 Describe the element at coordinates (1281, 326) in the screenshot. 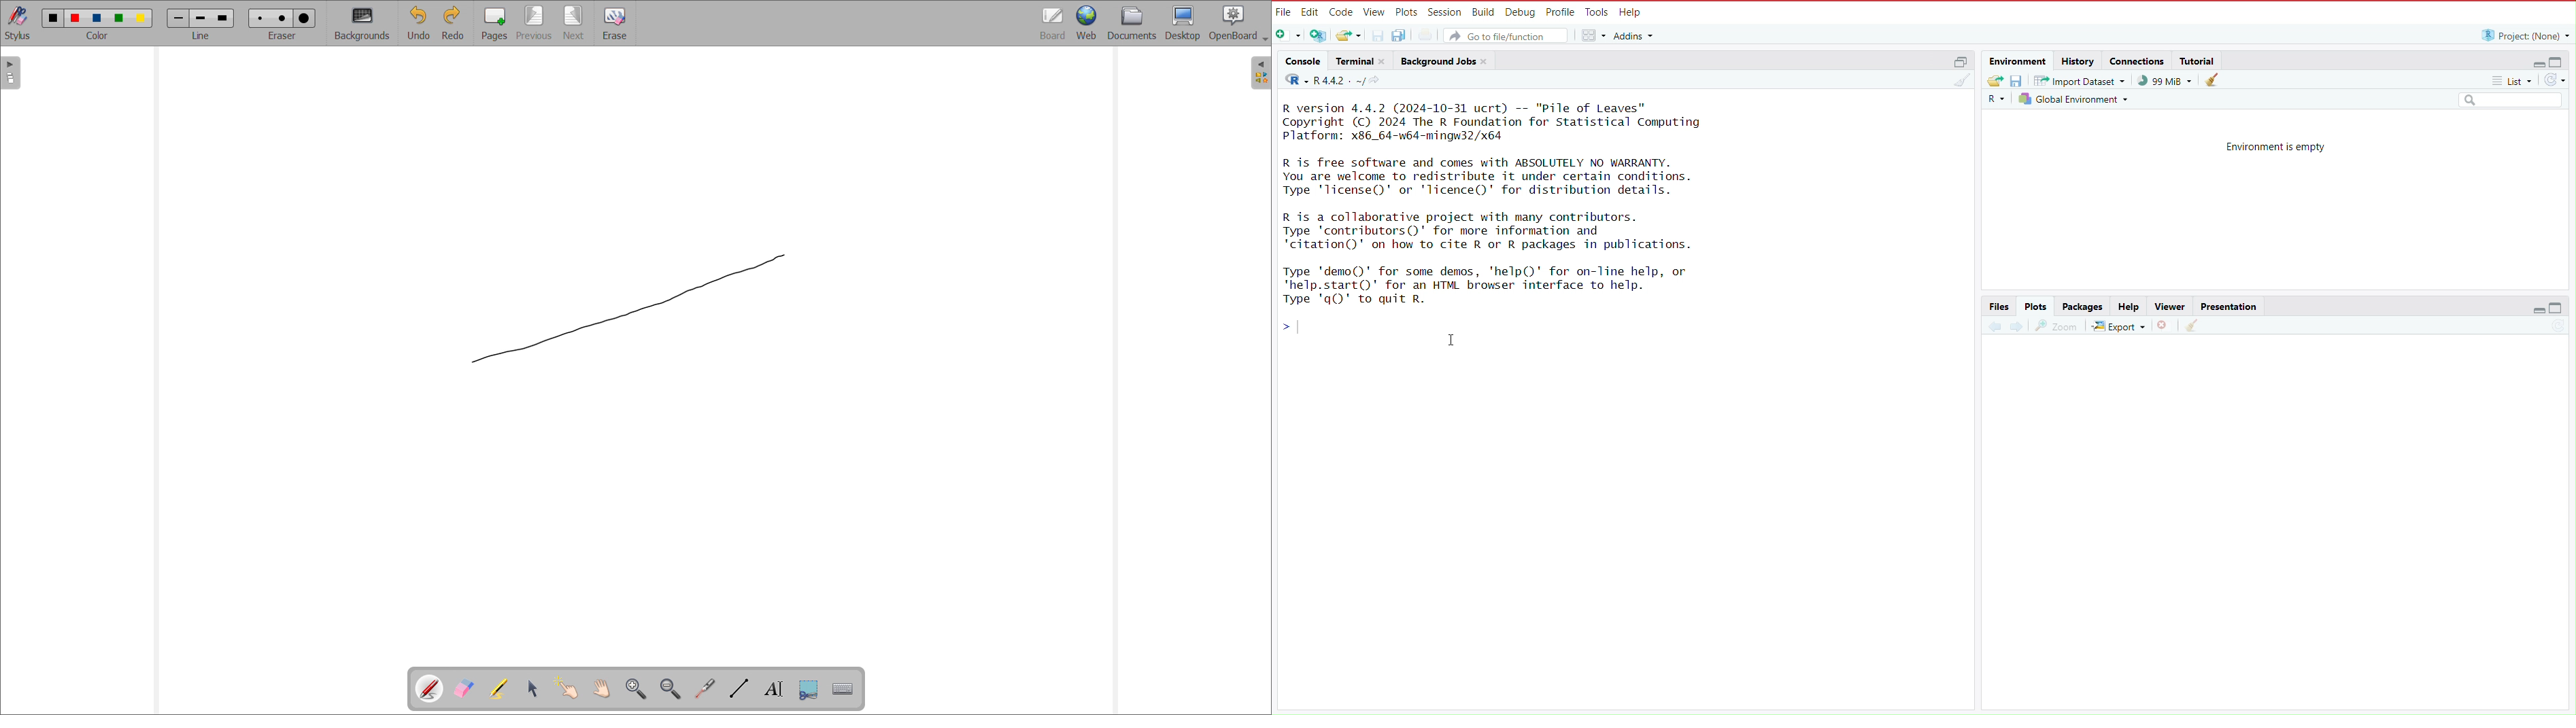

I see `prompt cursor` at that location.